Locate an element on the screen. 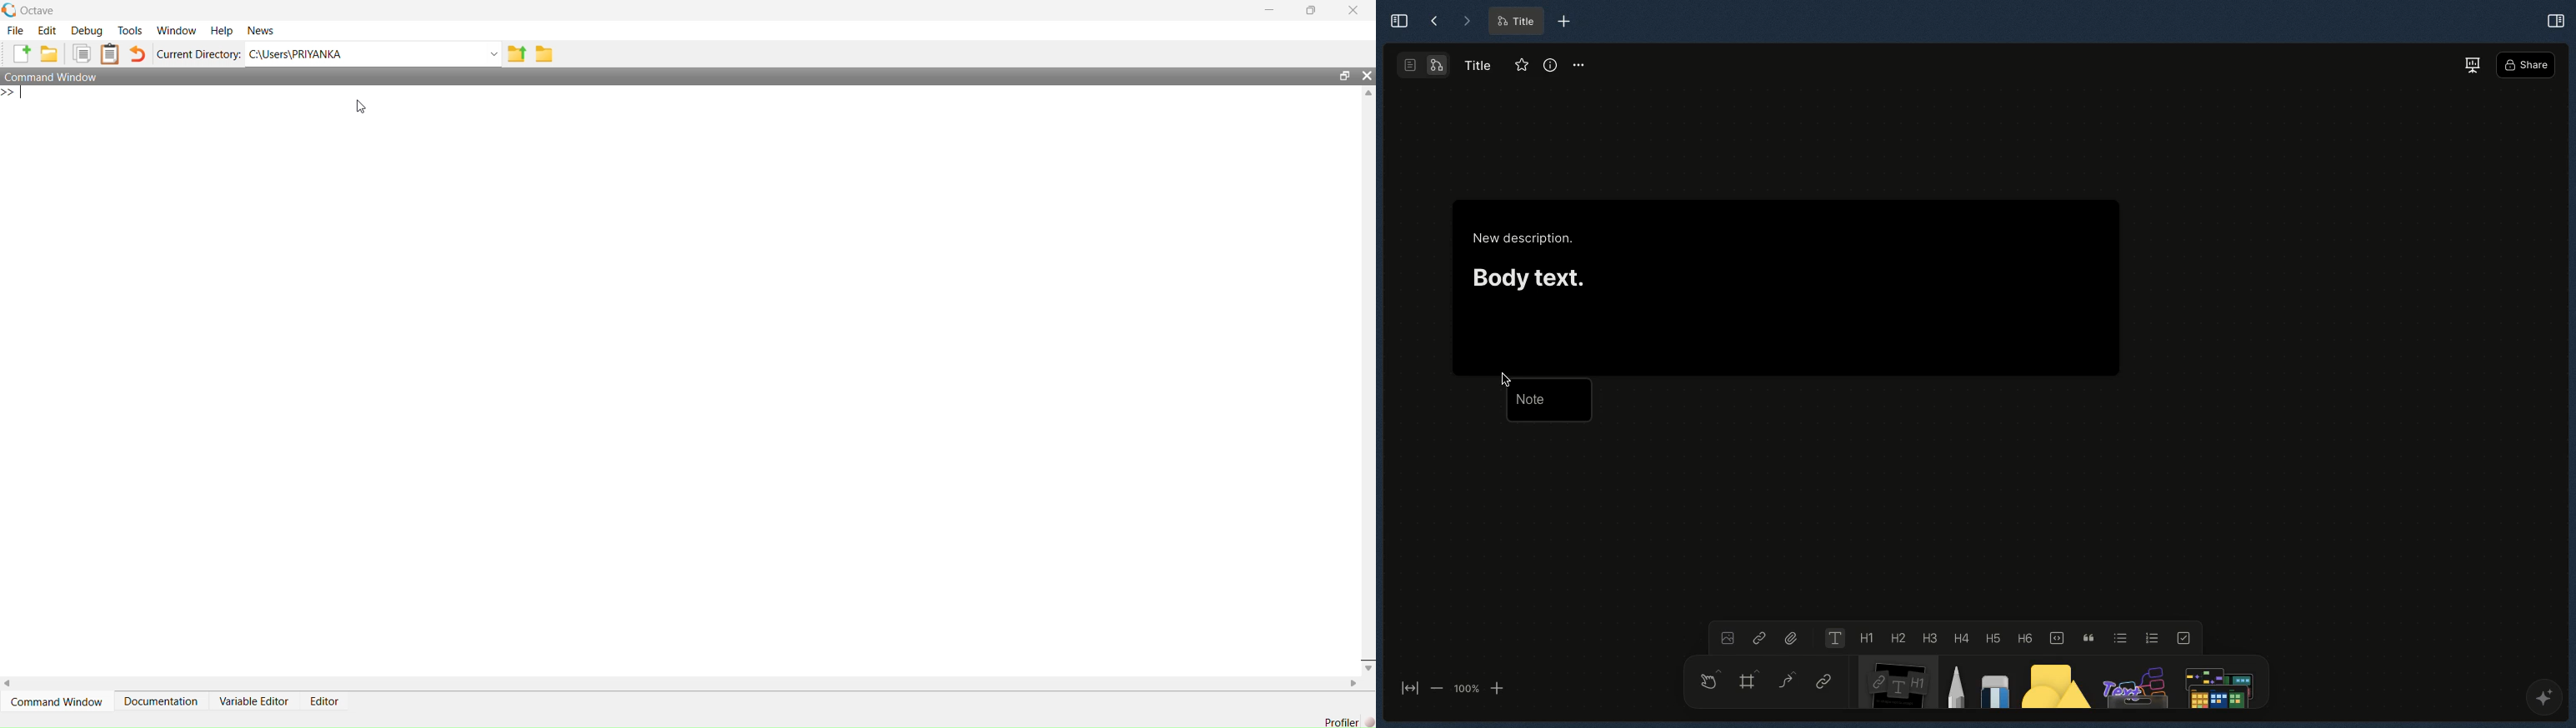 This screenshot has height=728, width=2576. Text is located at coordinates (1833, 638).